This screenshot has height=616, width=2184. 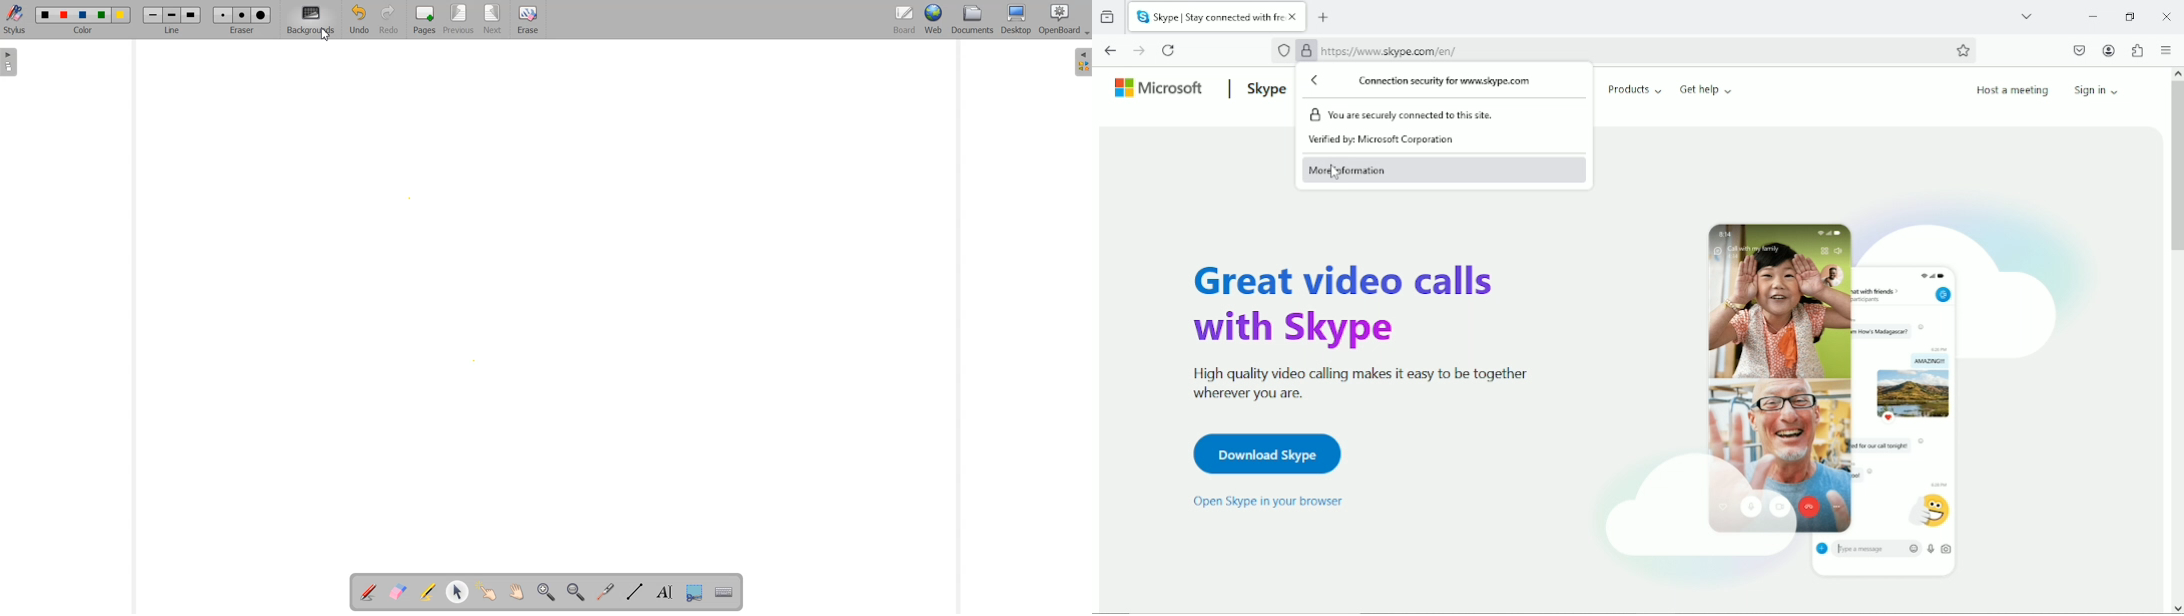 What do you see at coordinates (1264, 88) in the screenshot?
I see `Skype` at bounding box center [1264, 88].